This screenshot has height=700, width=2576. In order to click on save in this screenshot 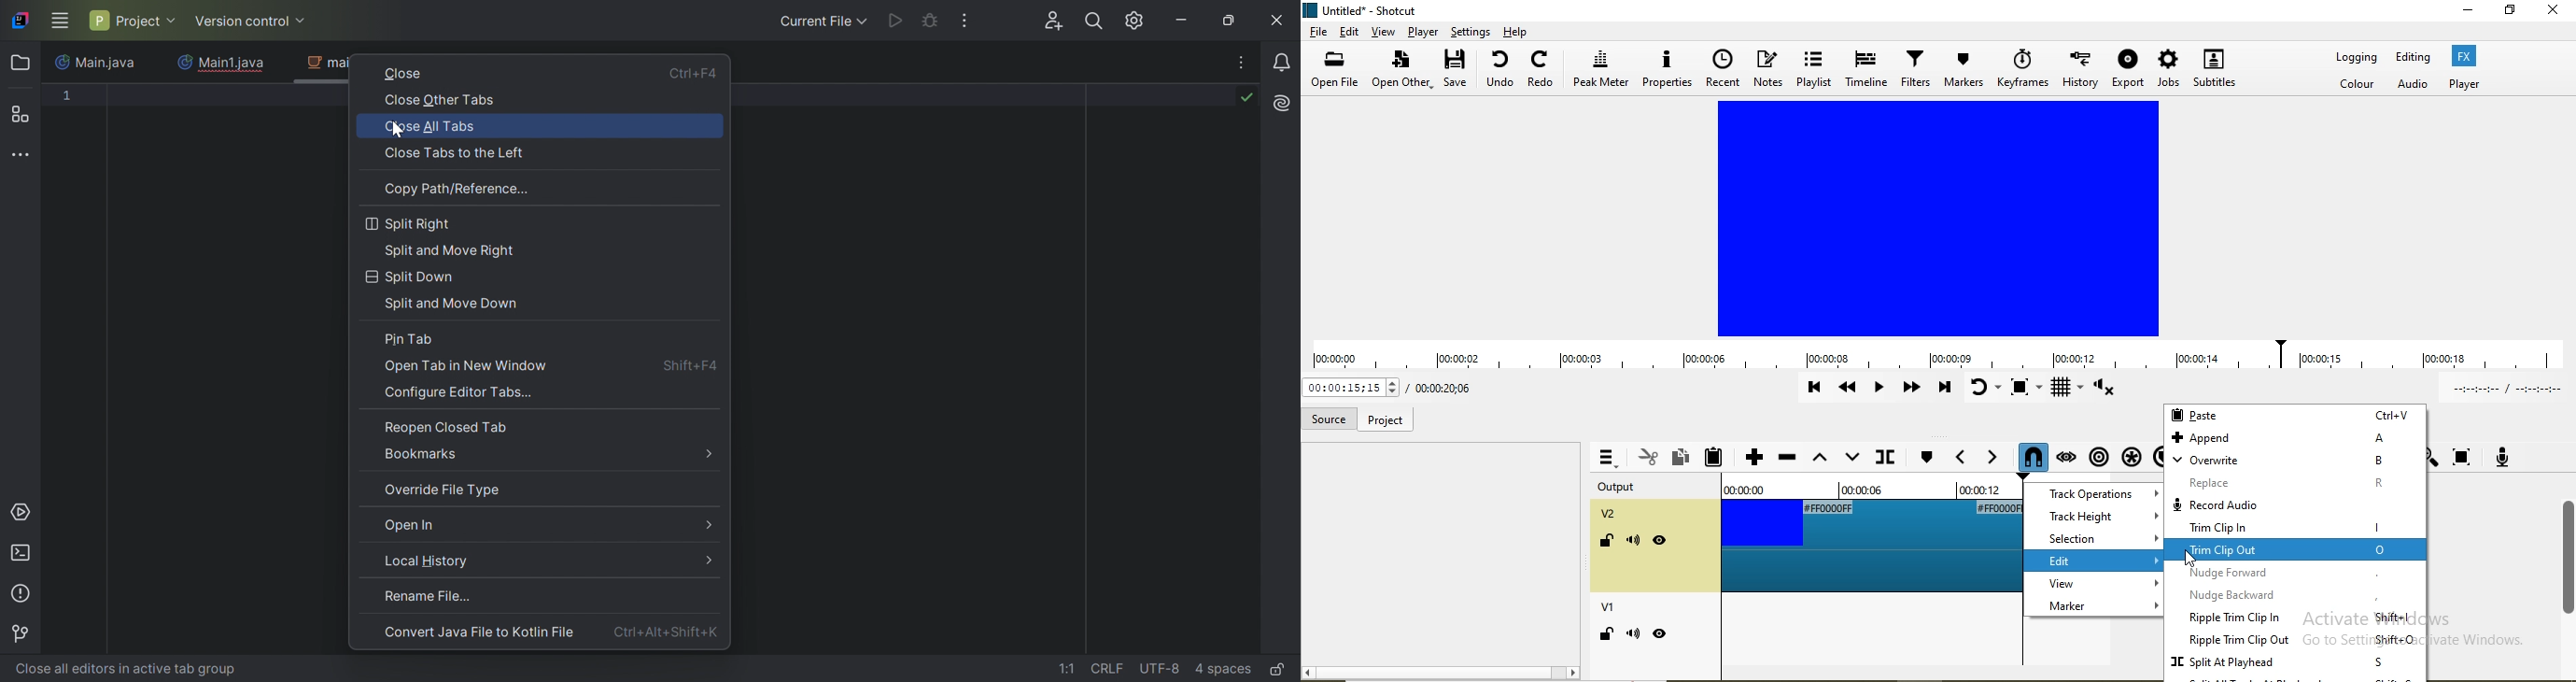, I will do `click(1460, 72)`.